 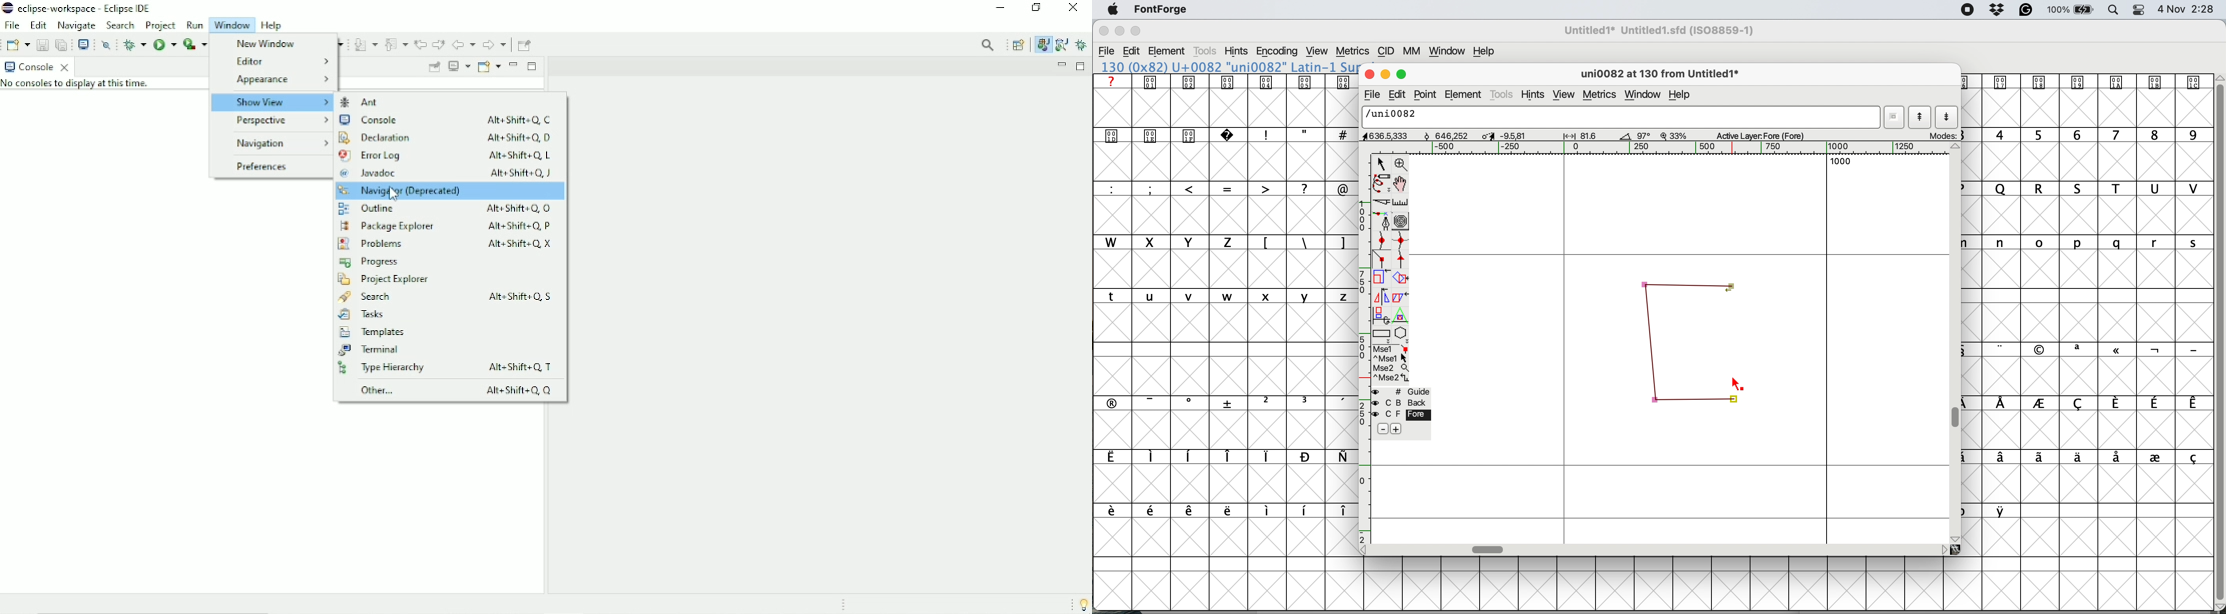 What do you see at coordinates (108, 45) in the screenshot?
I see `Skip all breakpoints` at bounding box center [108, 45].